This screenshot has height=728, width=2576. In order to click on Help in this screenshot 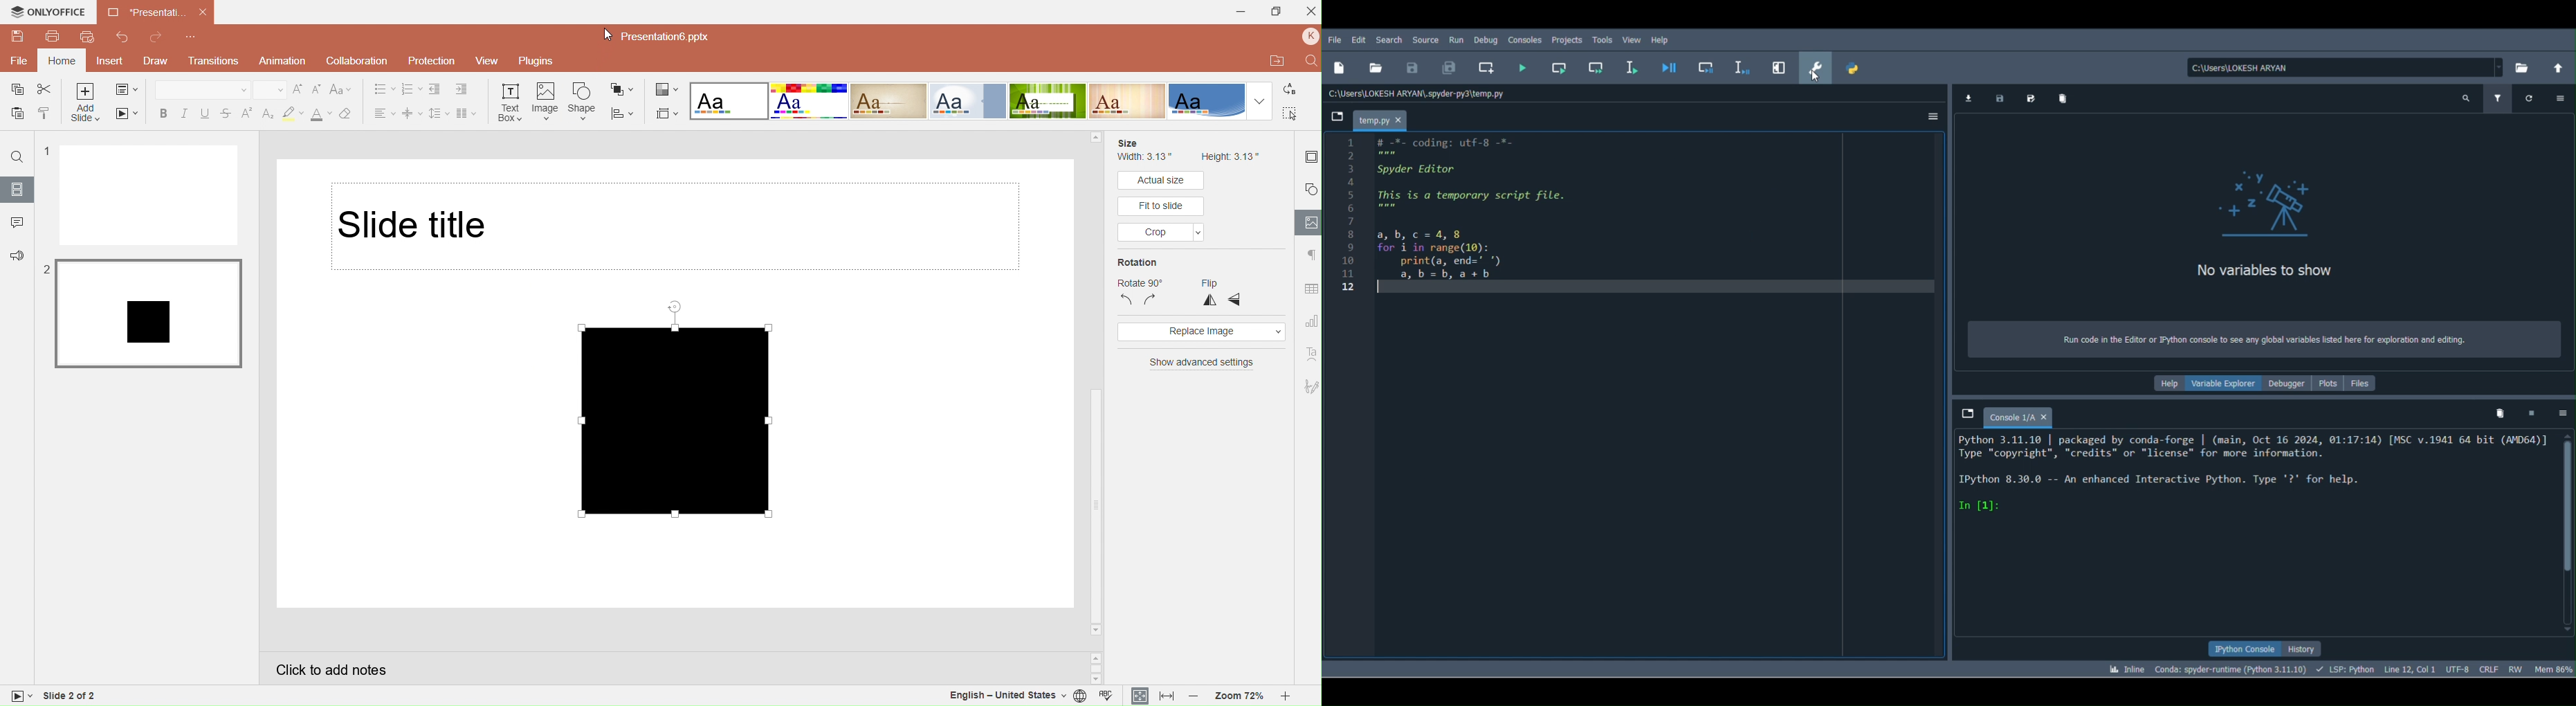, I will do `click(1663, 41)`.